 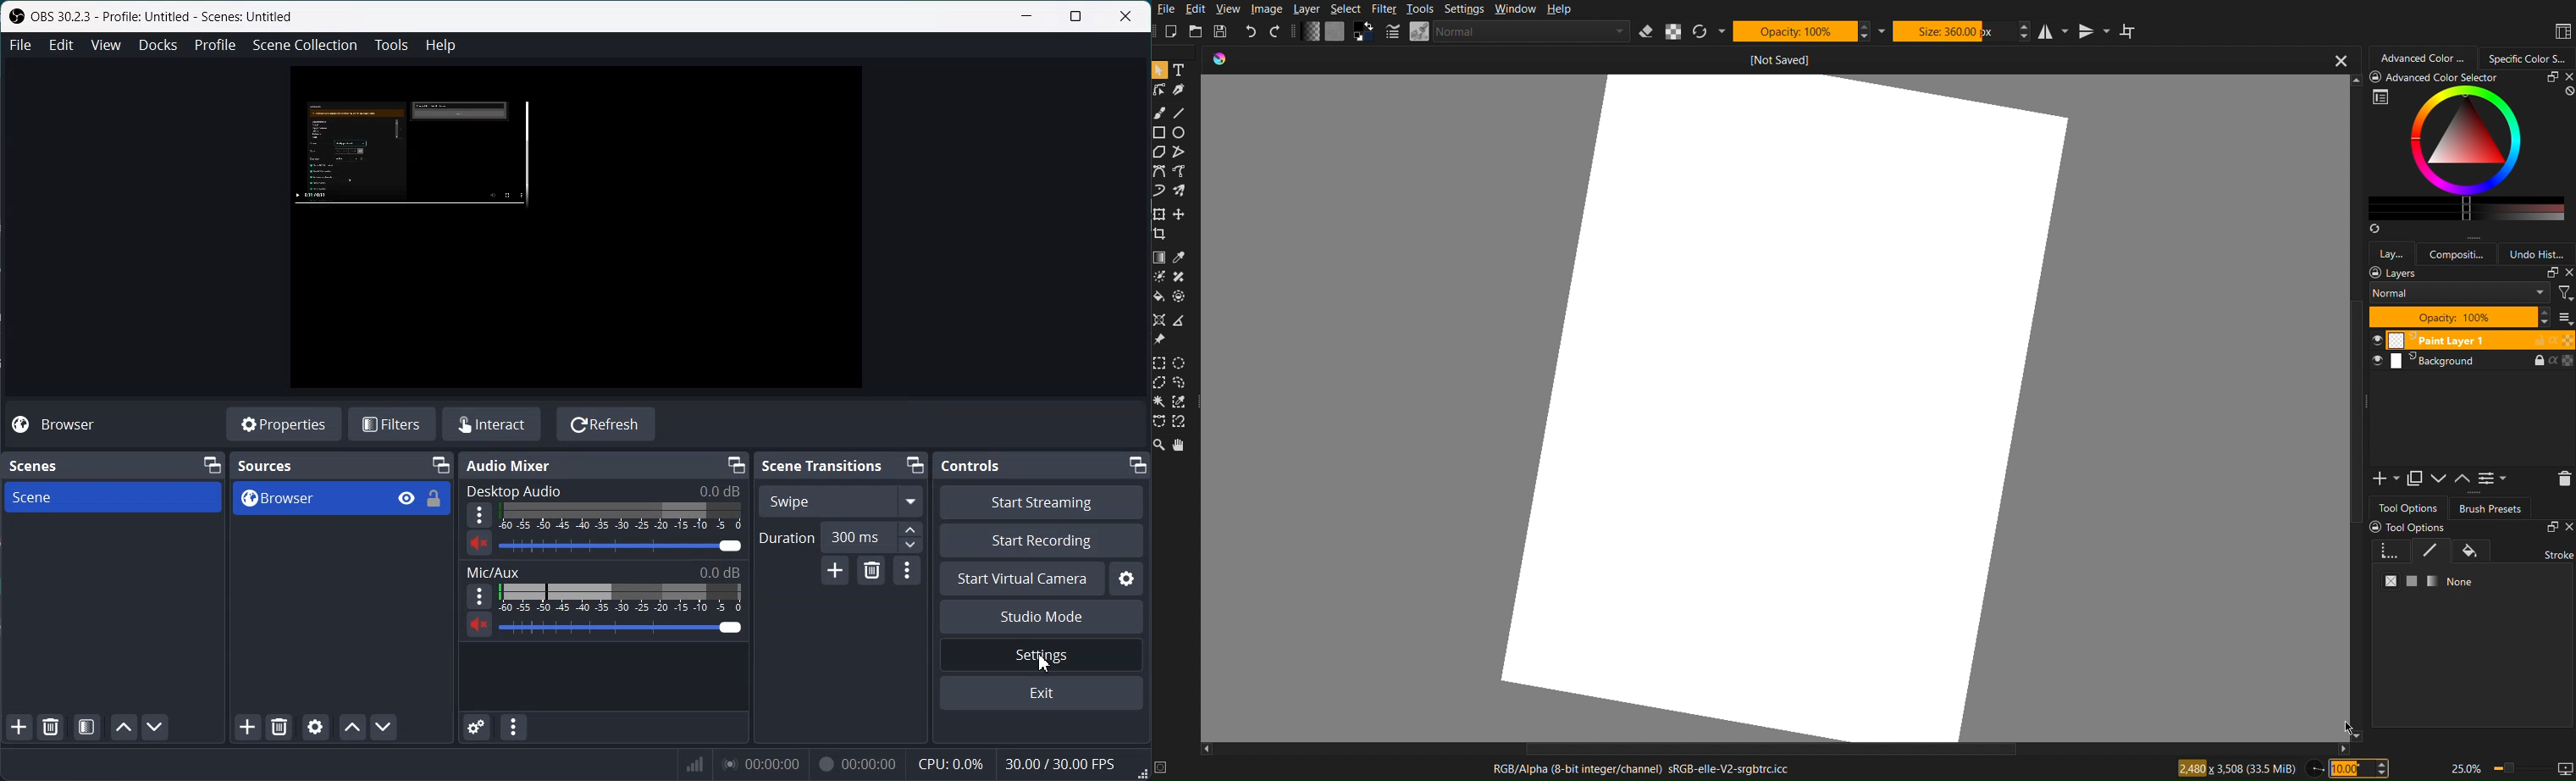 I want to click on Settings, so click(x=2492, y=480).